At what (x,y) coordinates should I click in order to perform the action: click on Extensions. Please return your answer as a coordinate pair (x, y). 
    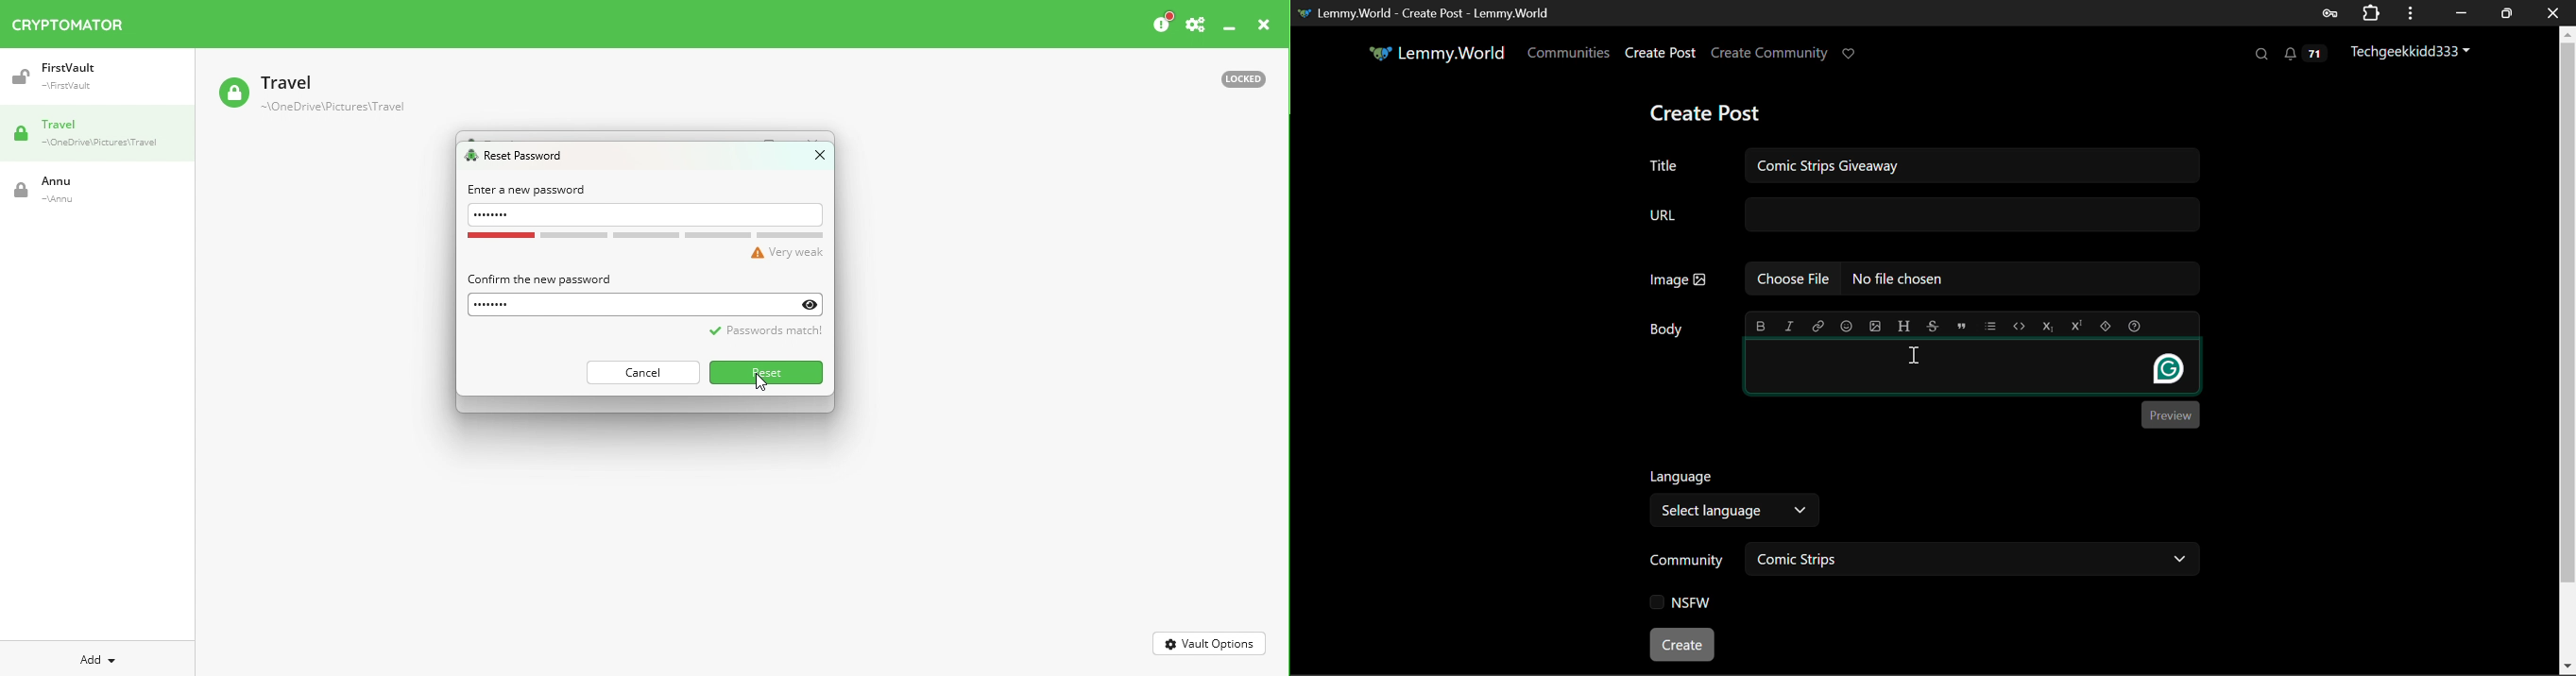
    Looking at the image, I should click on (2371, 13).